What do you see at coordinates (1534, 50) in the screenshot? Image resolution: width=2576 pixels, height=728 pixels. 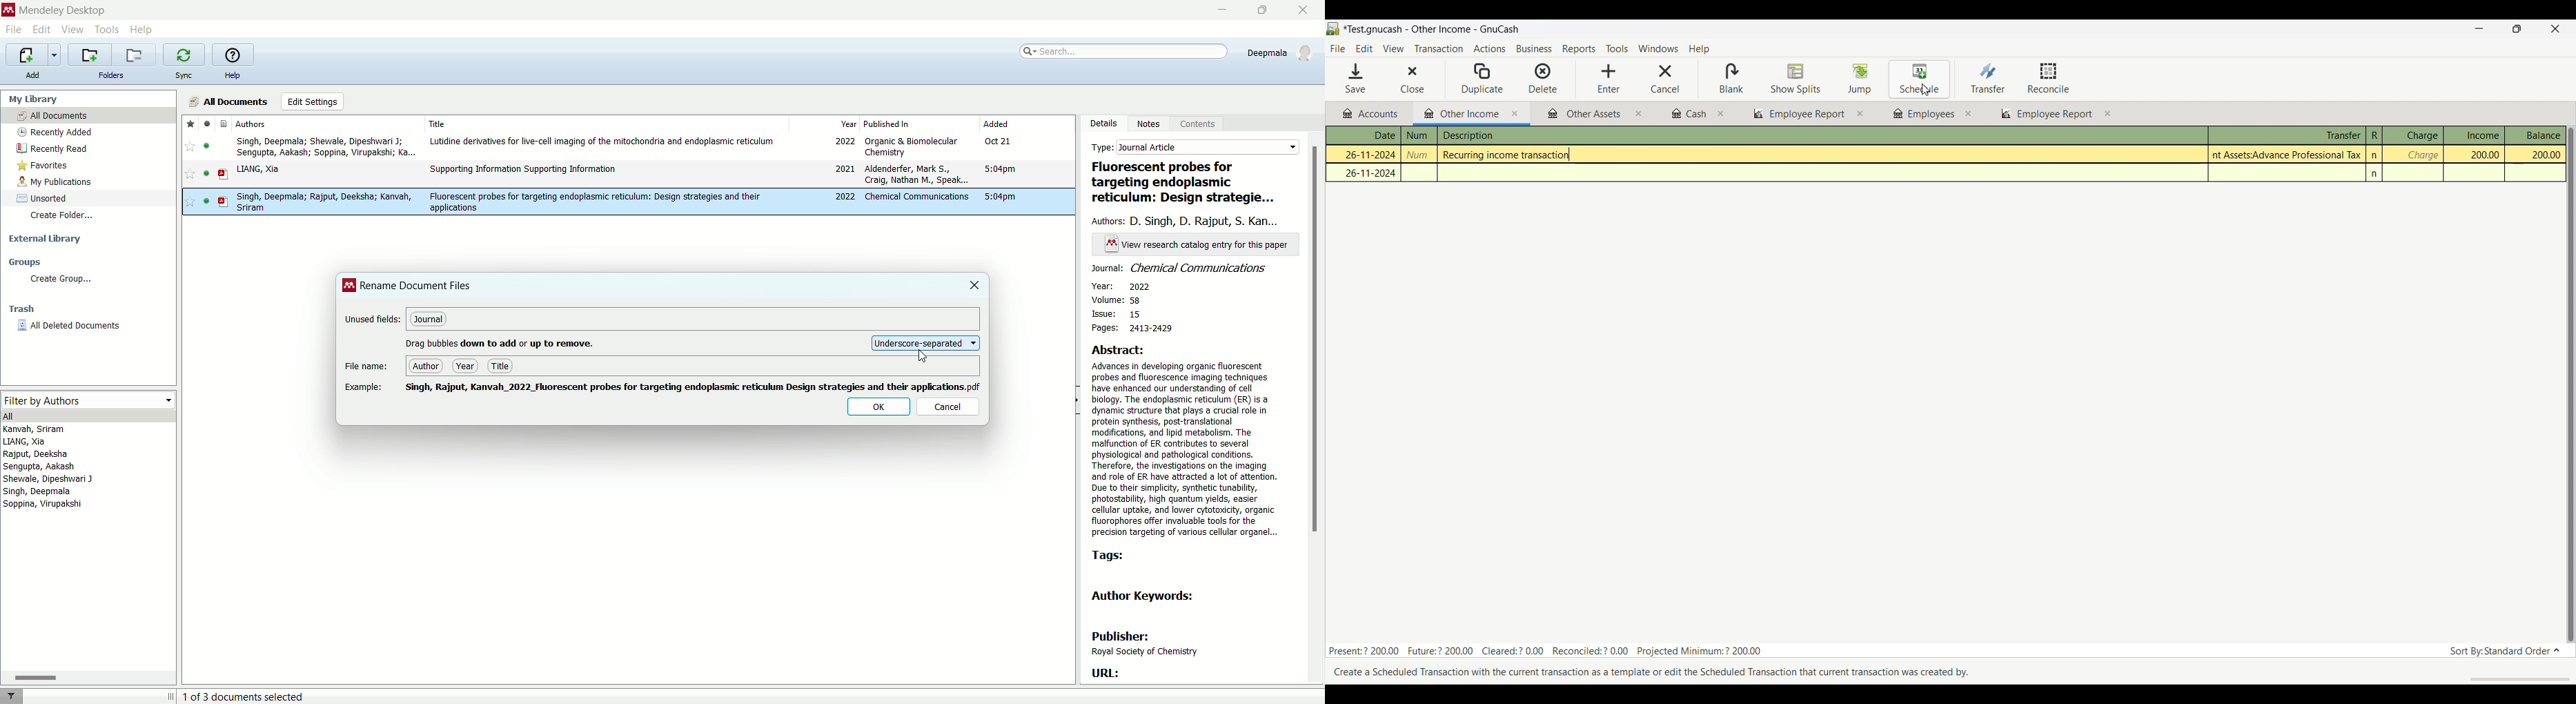 I see `Business menu` at bounding box center [1534, 50].